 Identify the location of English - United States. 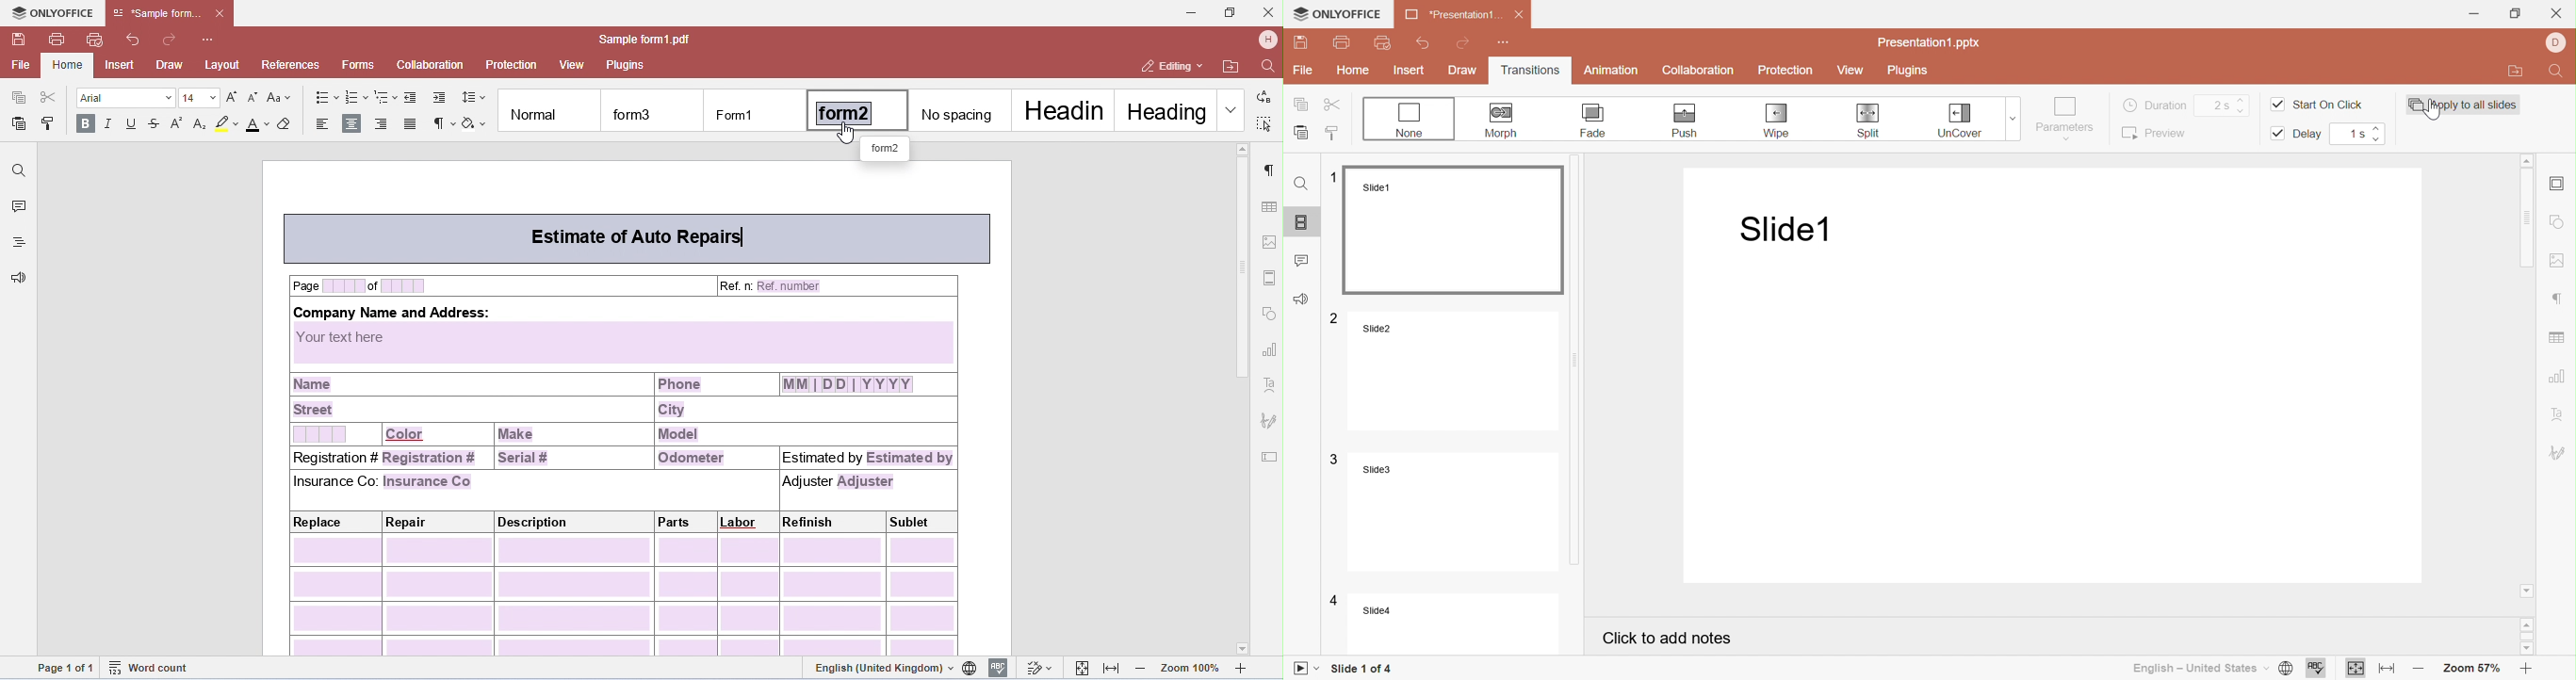
(2199, 669).